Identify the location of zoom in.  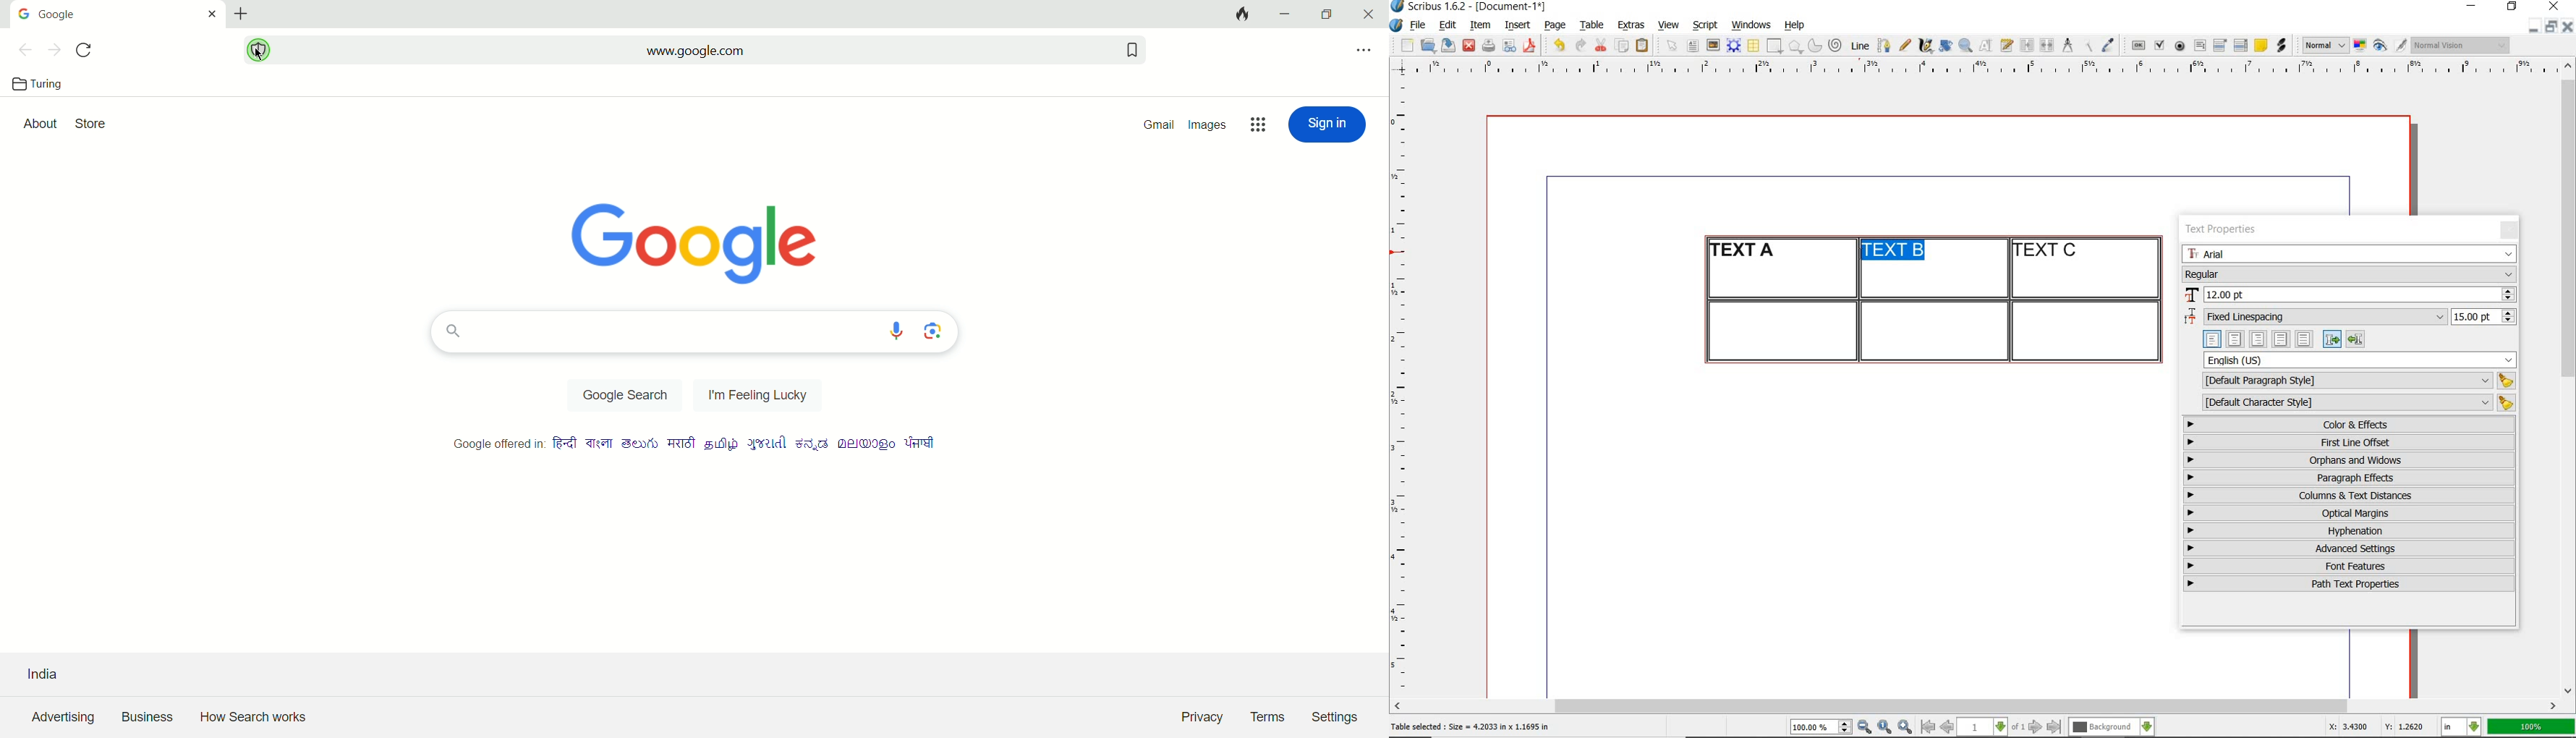
(1906, 727).